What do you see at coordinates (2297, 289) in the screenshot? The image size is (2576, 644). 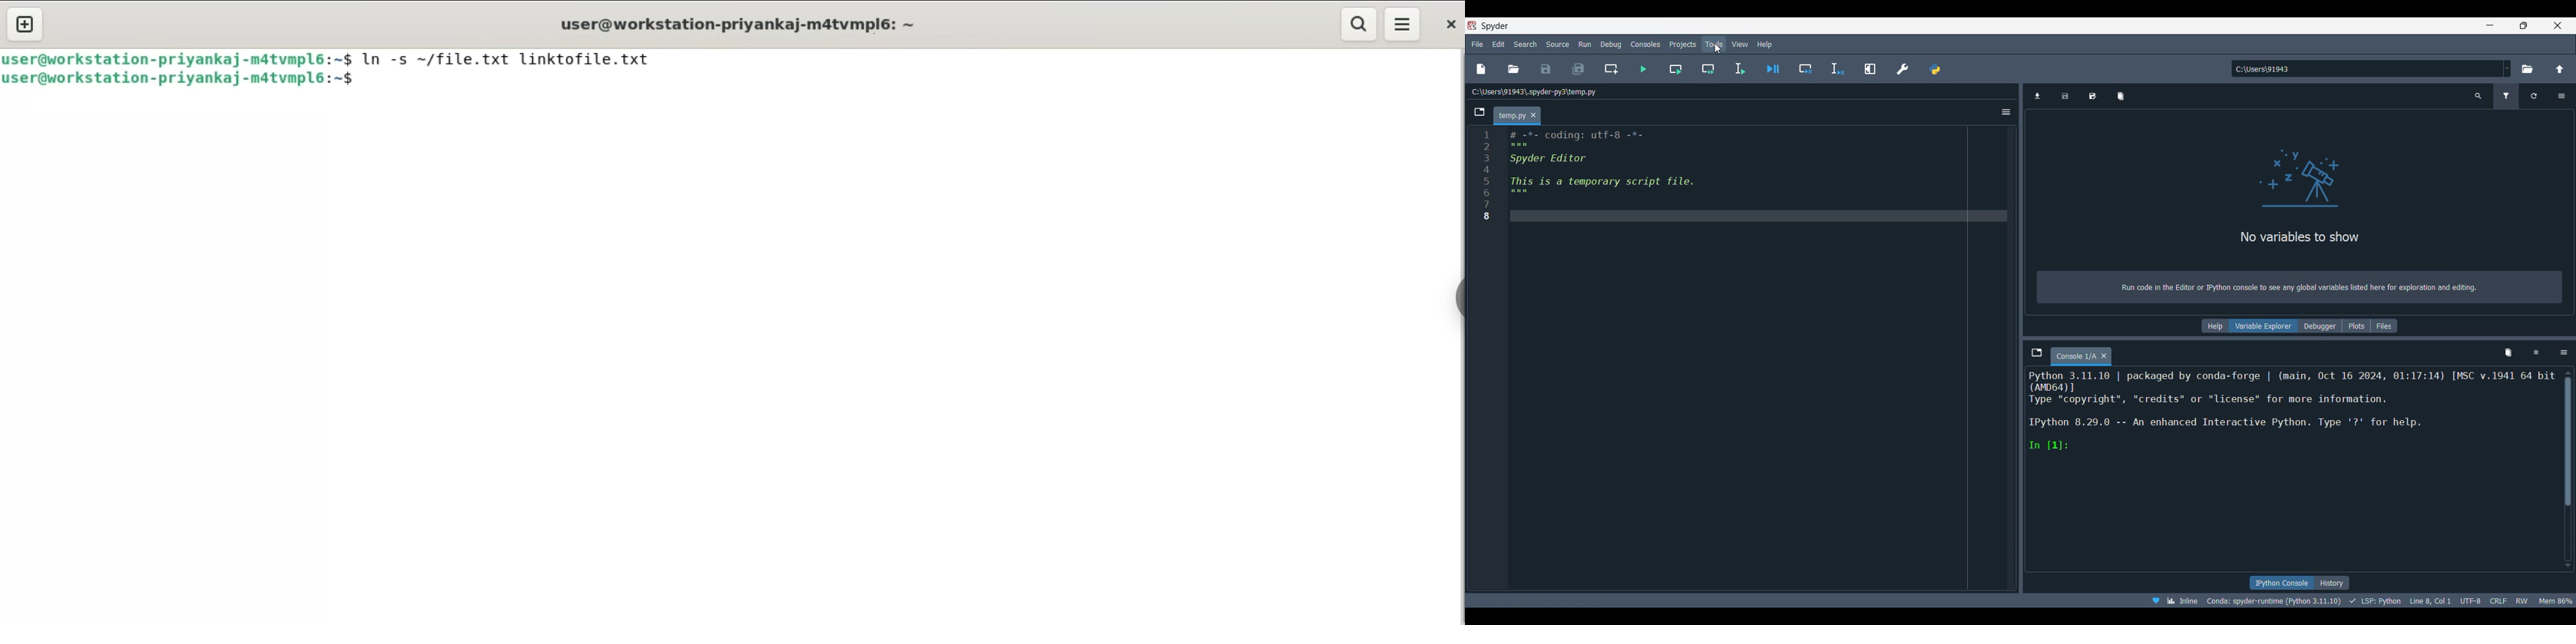 I see `info` at bounding box center [2297, 289].